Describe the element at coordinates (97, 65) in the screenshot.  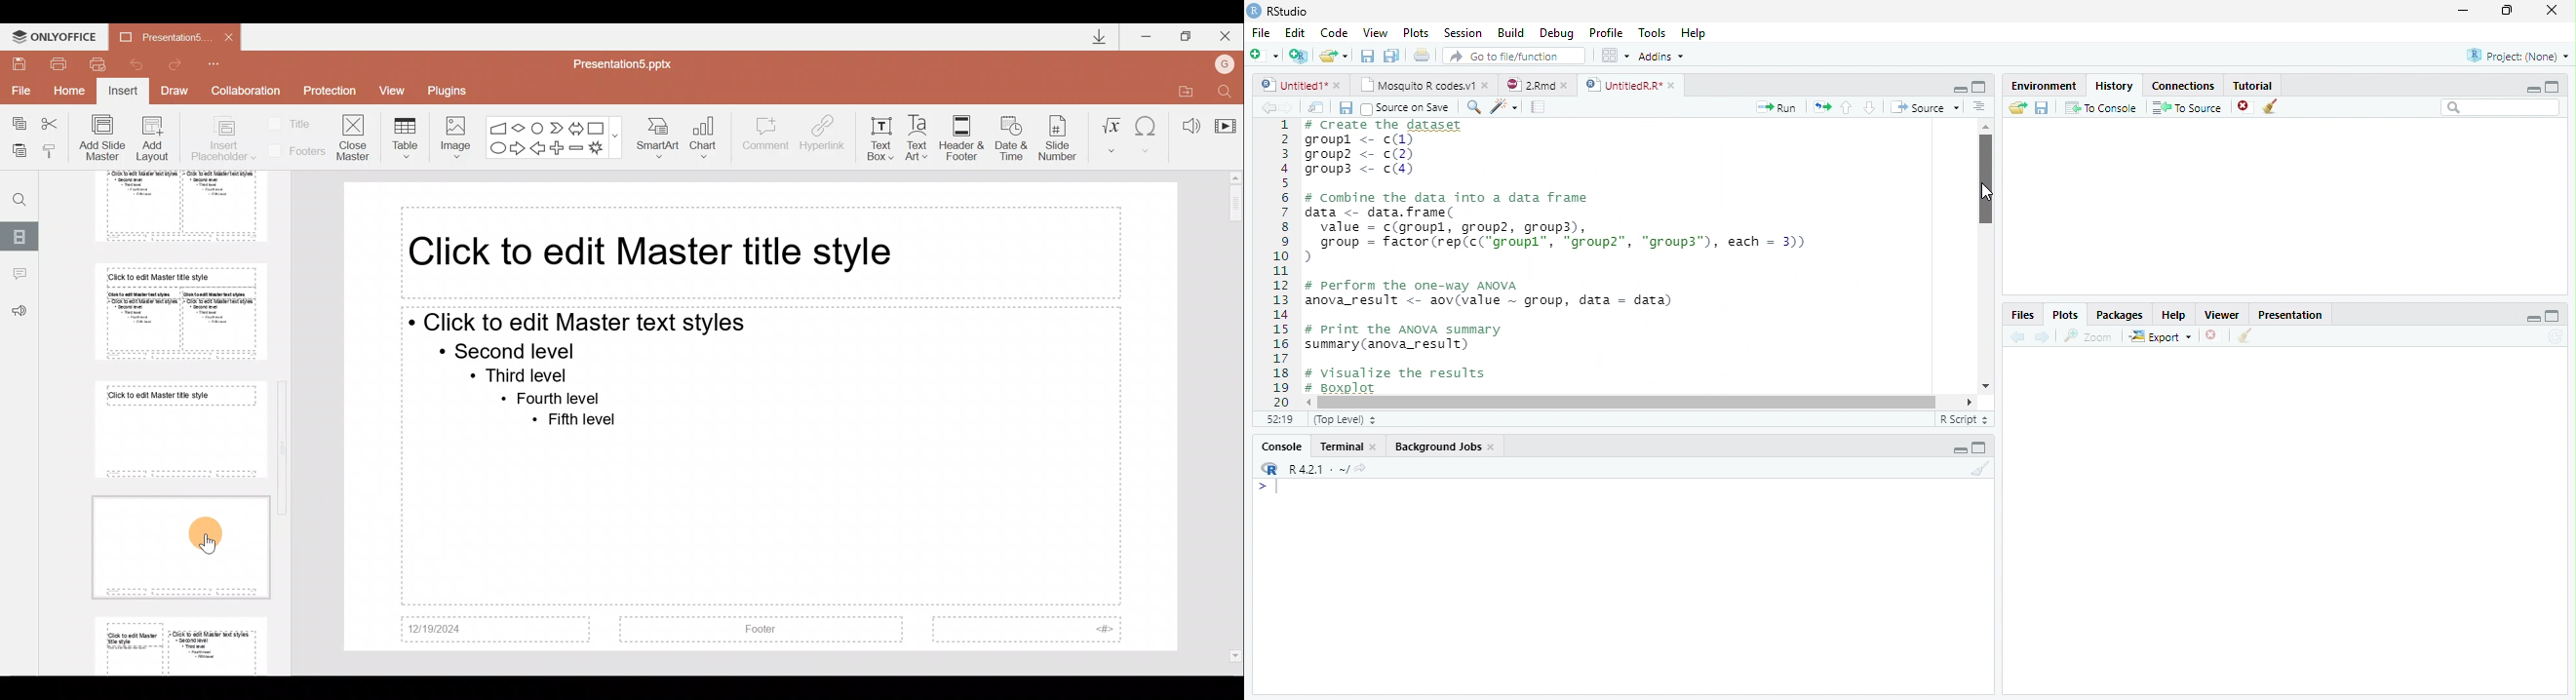
I see `Quick print` at that location.